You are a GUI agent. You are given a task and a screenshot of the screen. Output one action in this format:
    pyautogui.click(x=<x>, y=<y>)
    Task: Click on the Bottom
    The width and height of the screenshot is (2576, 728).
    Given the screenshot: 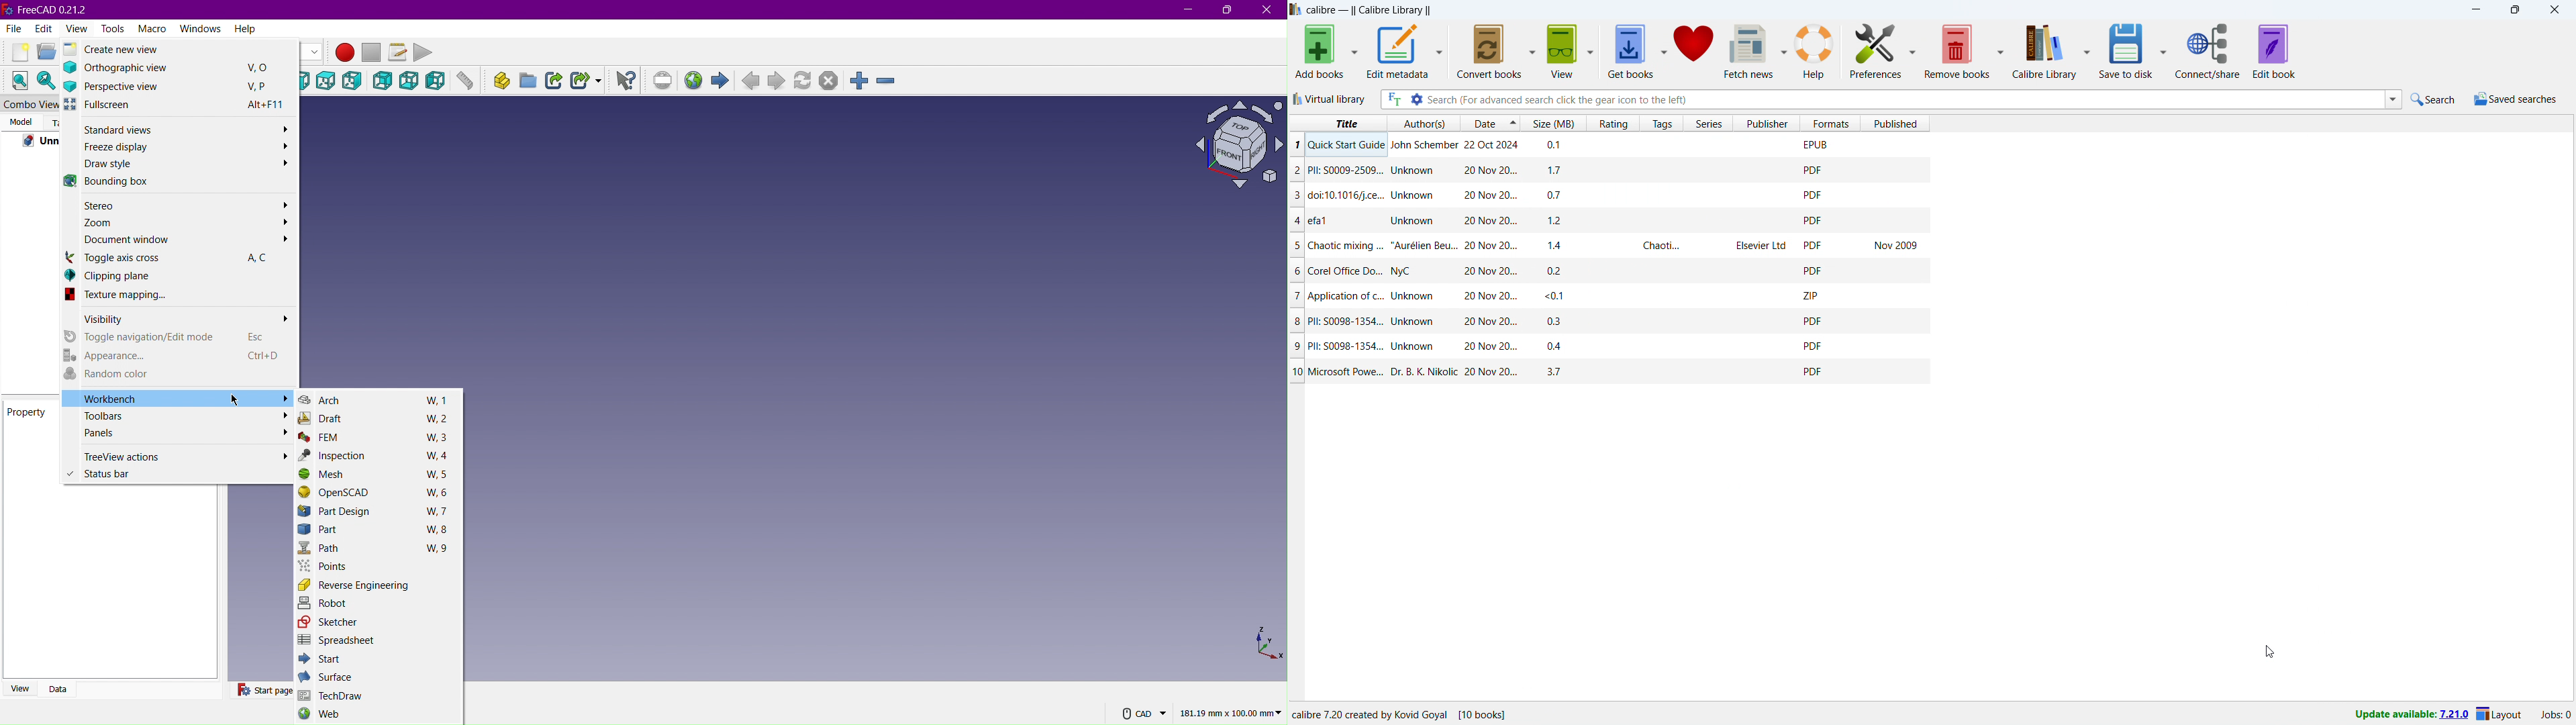 What is the action you would take?
    pyautogui.click(x=410, y=81)
    